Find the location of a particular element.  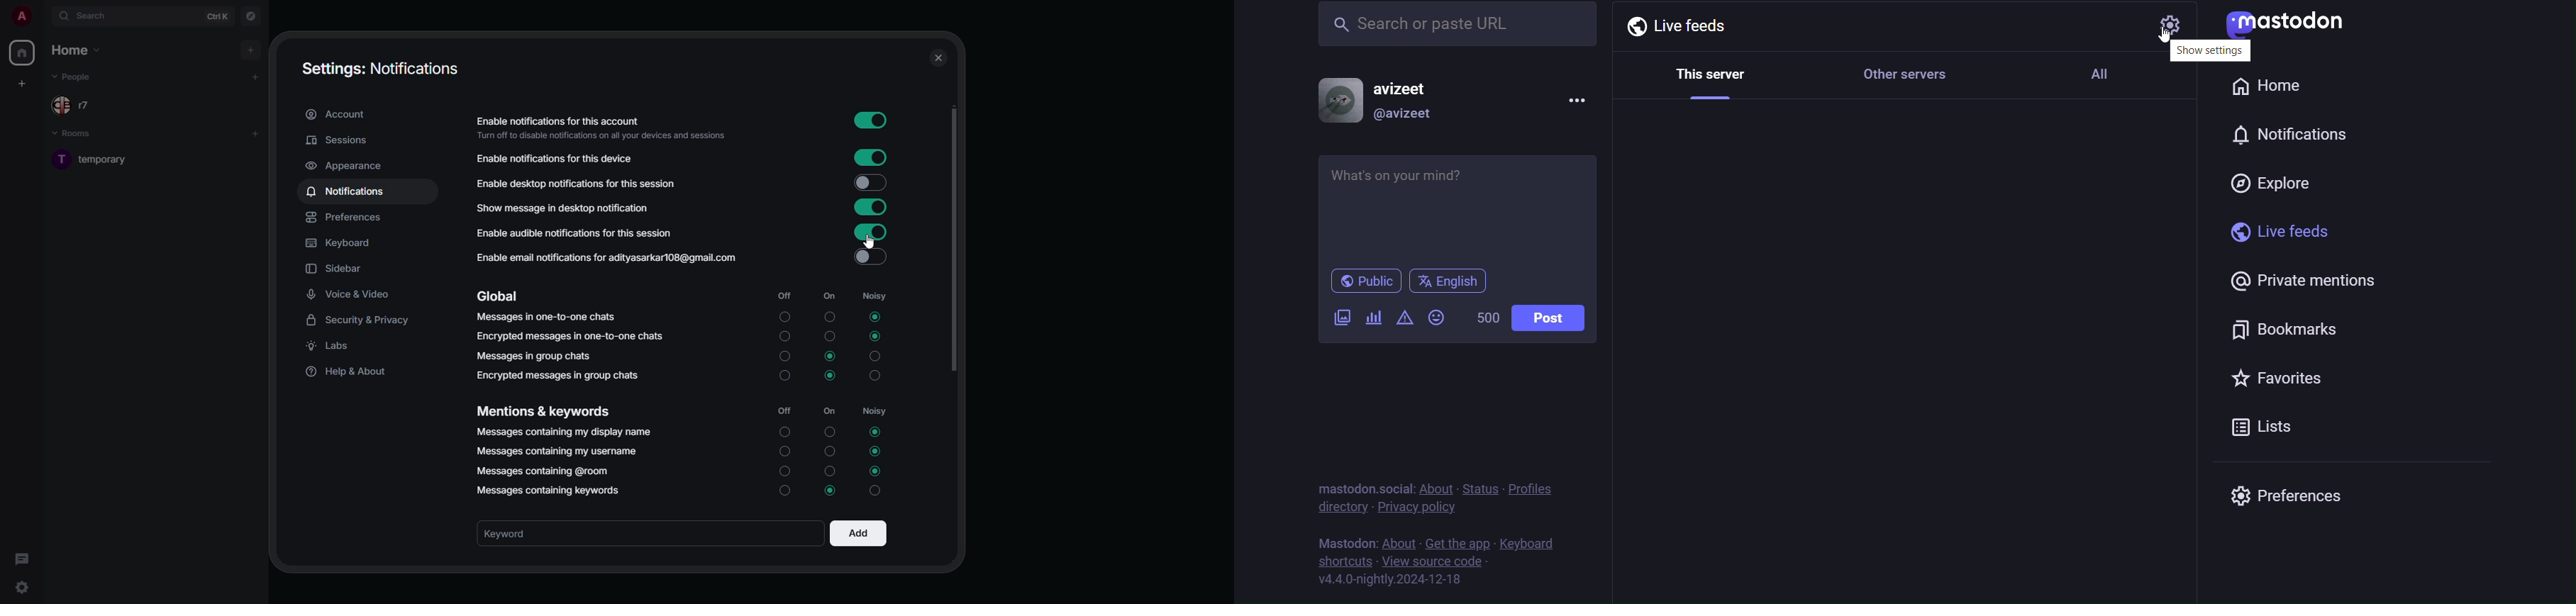

scroll bar is located at coordinates (954, 238).